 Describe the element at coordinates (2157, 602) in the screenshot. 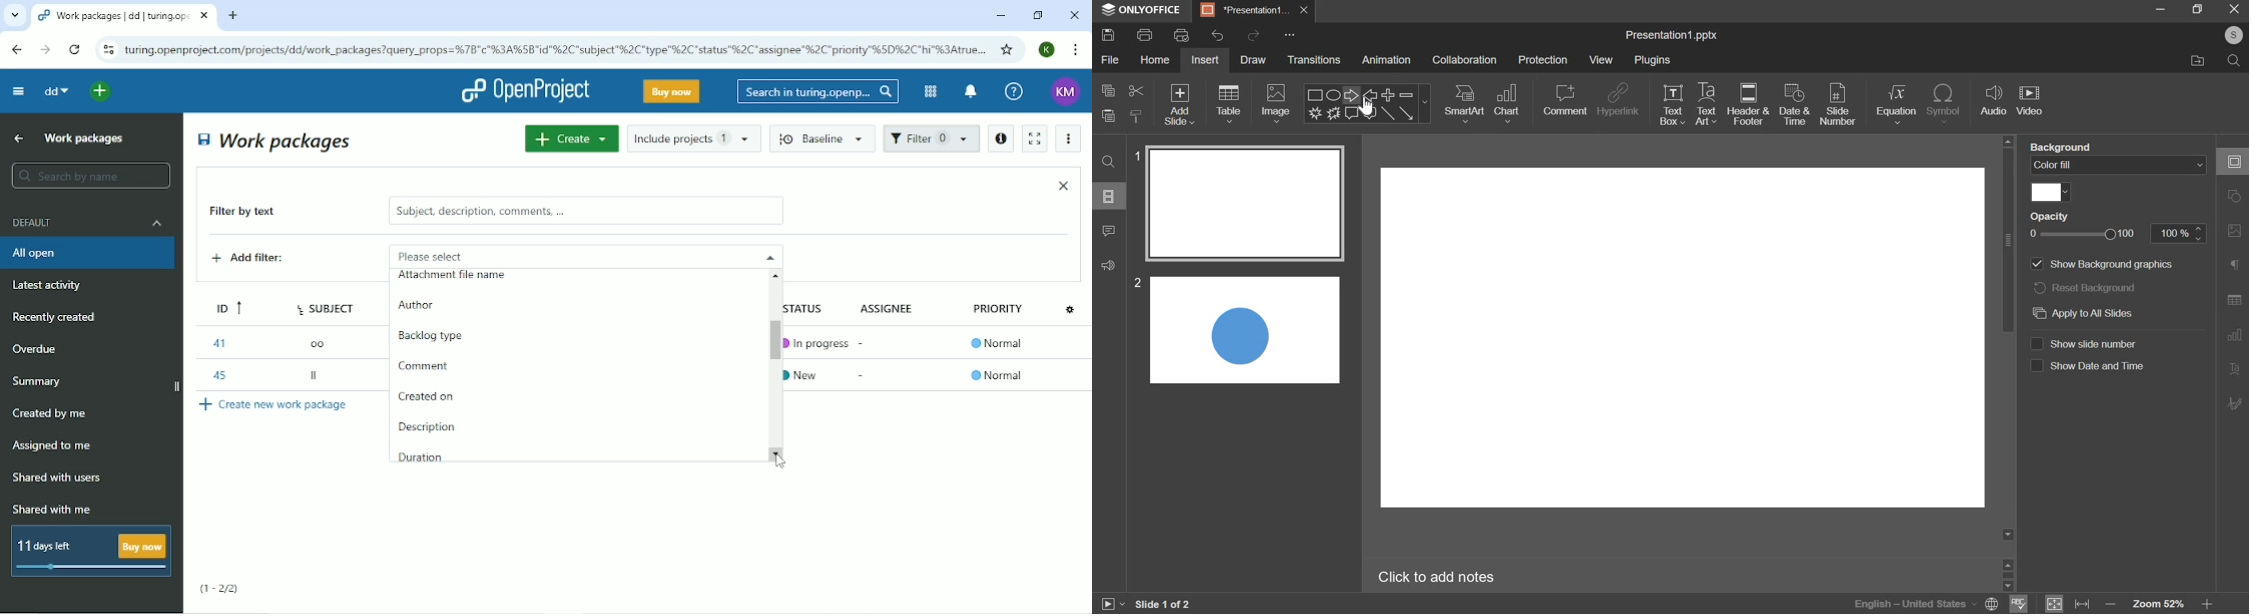

I see `zoom 52%` at that location.